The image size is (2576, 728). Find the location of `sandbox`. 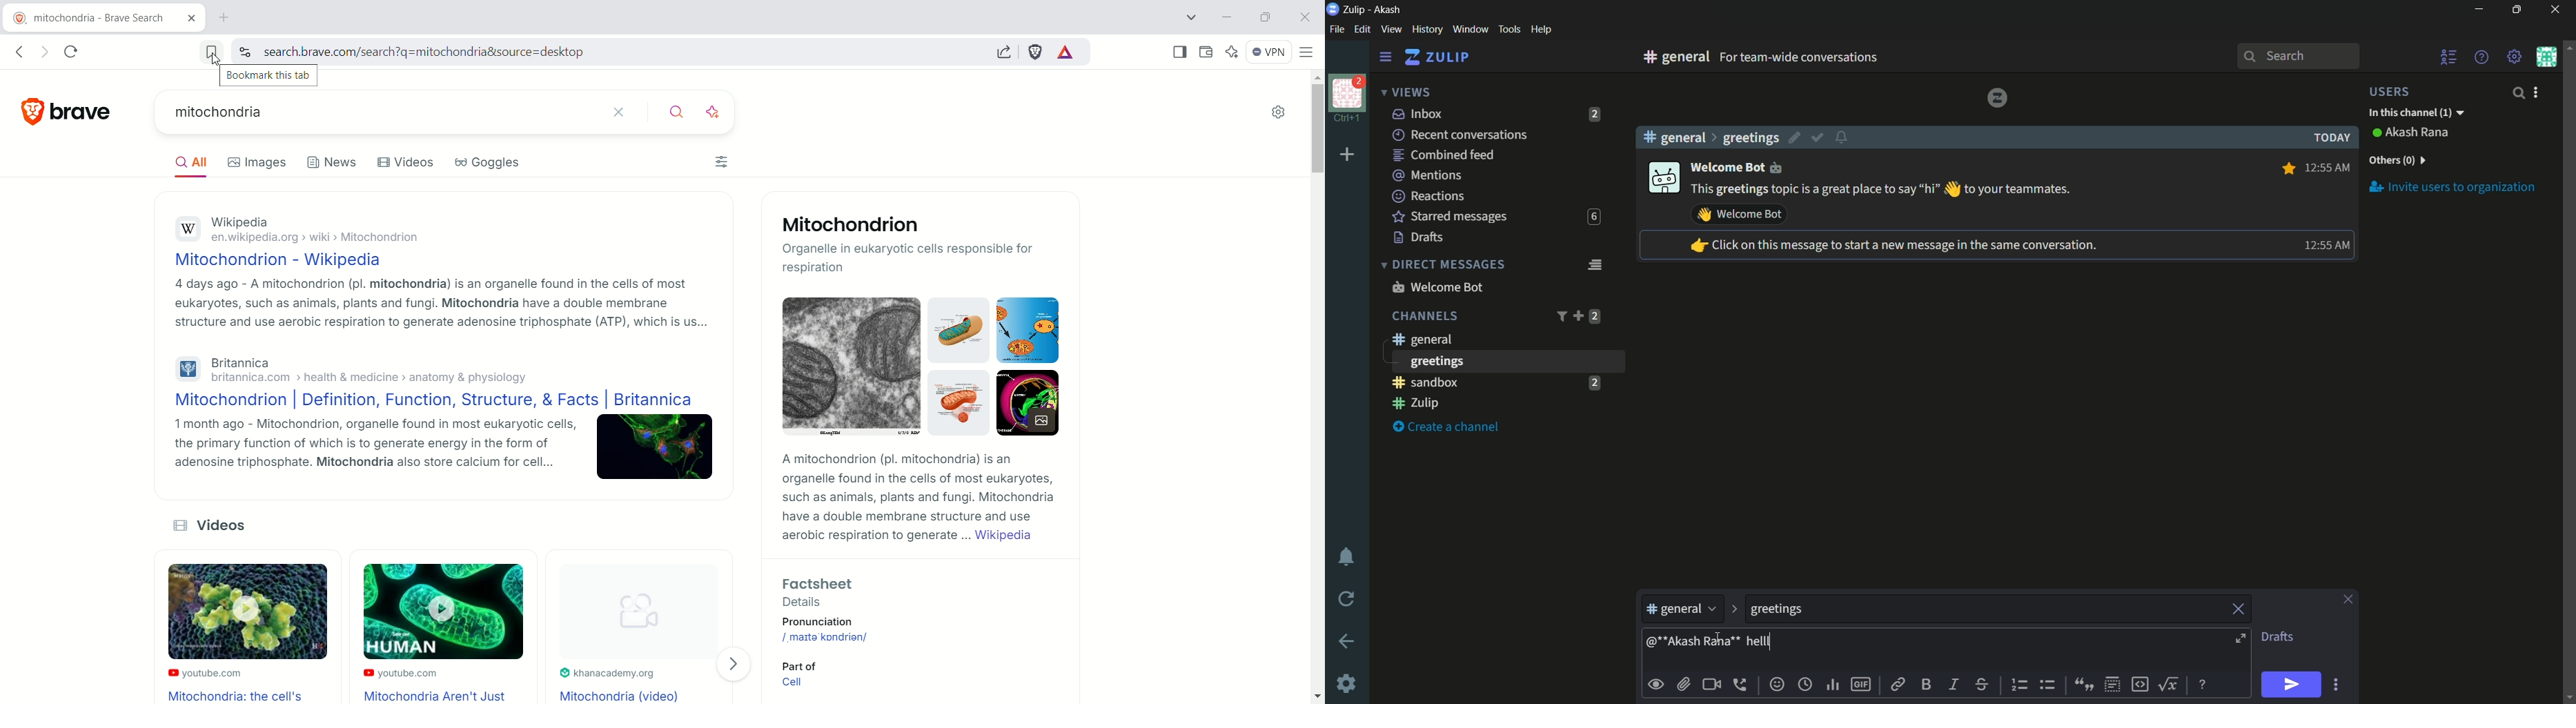

sandbox is located at coordinates (1484, 382).